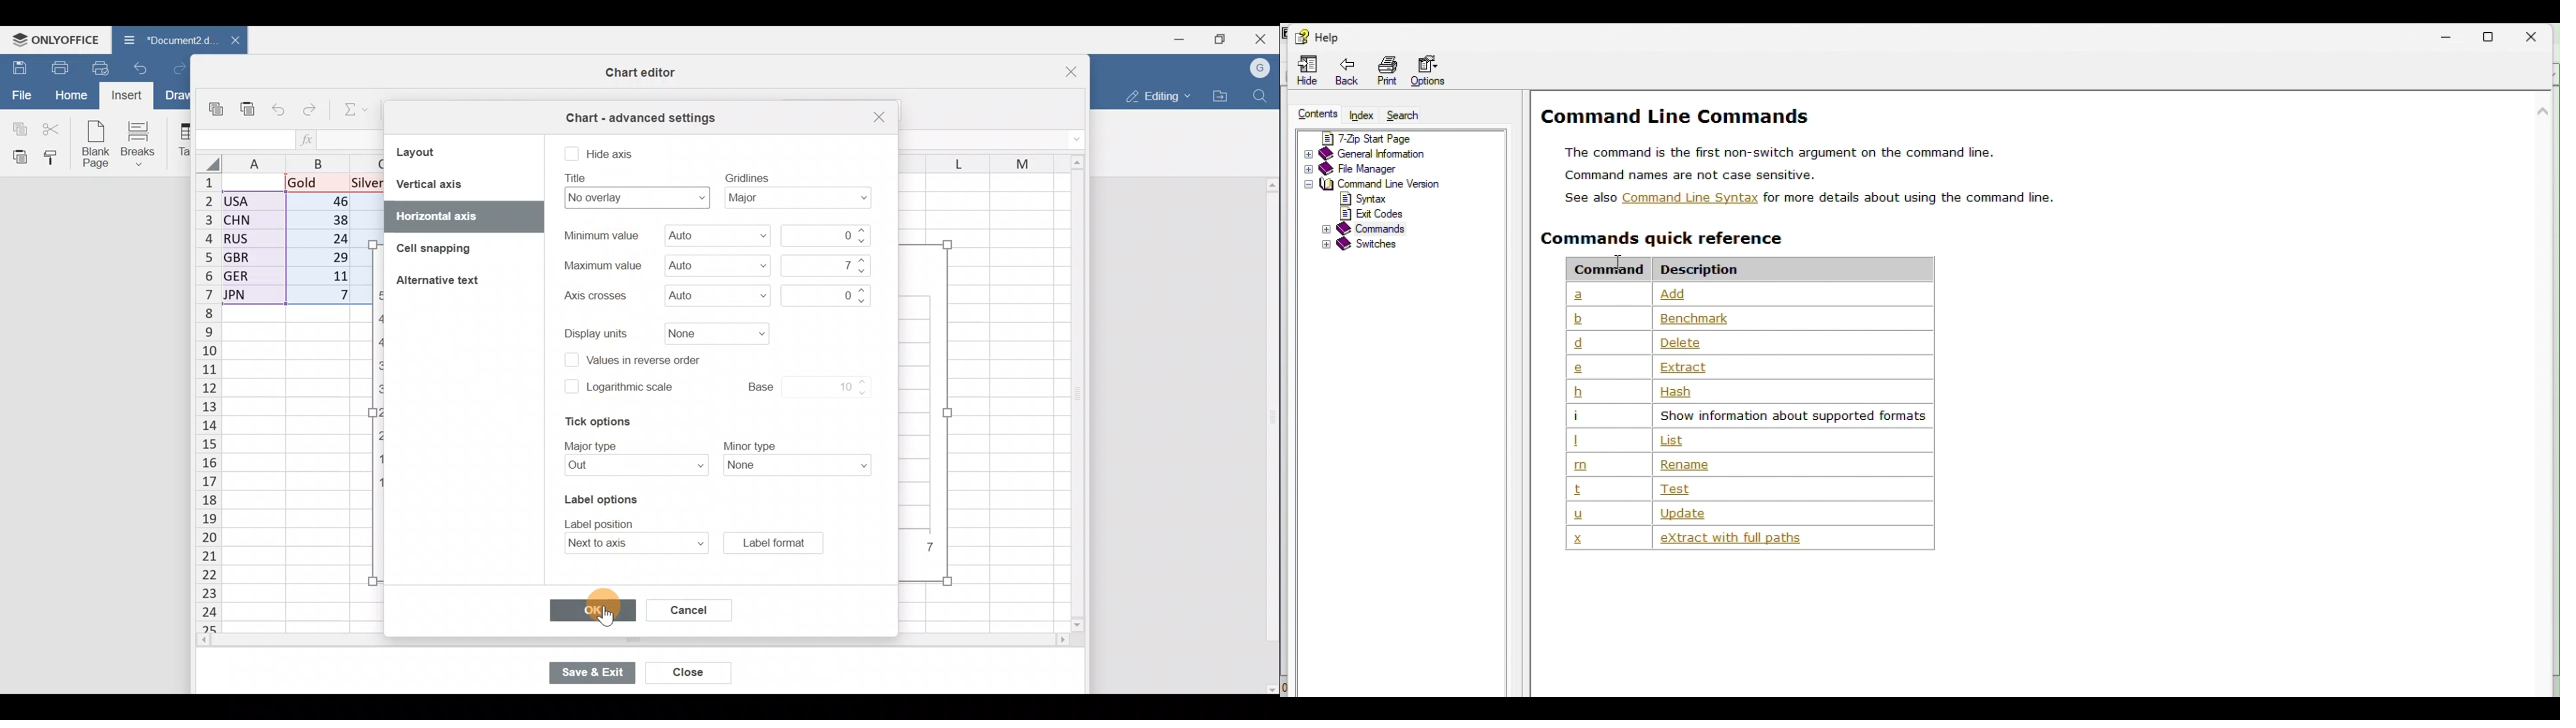  What do you see at coordinates (2449, 37) in the screenshot?
I see `Minimize` at bounding box center [2449, 37].